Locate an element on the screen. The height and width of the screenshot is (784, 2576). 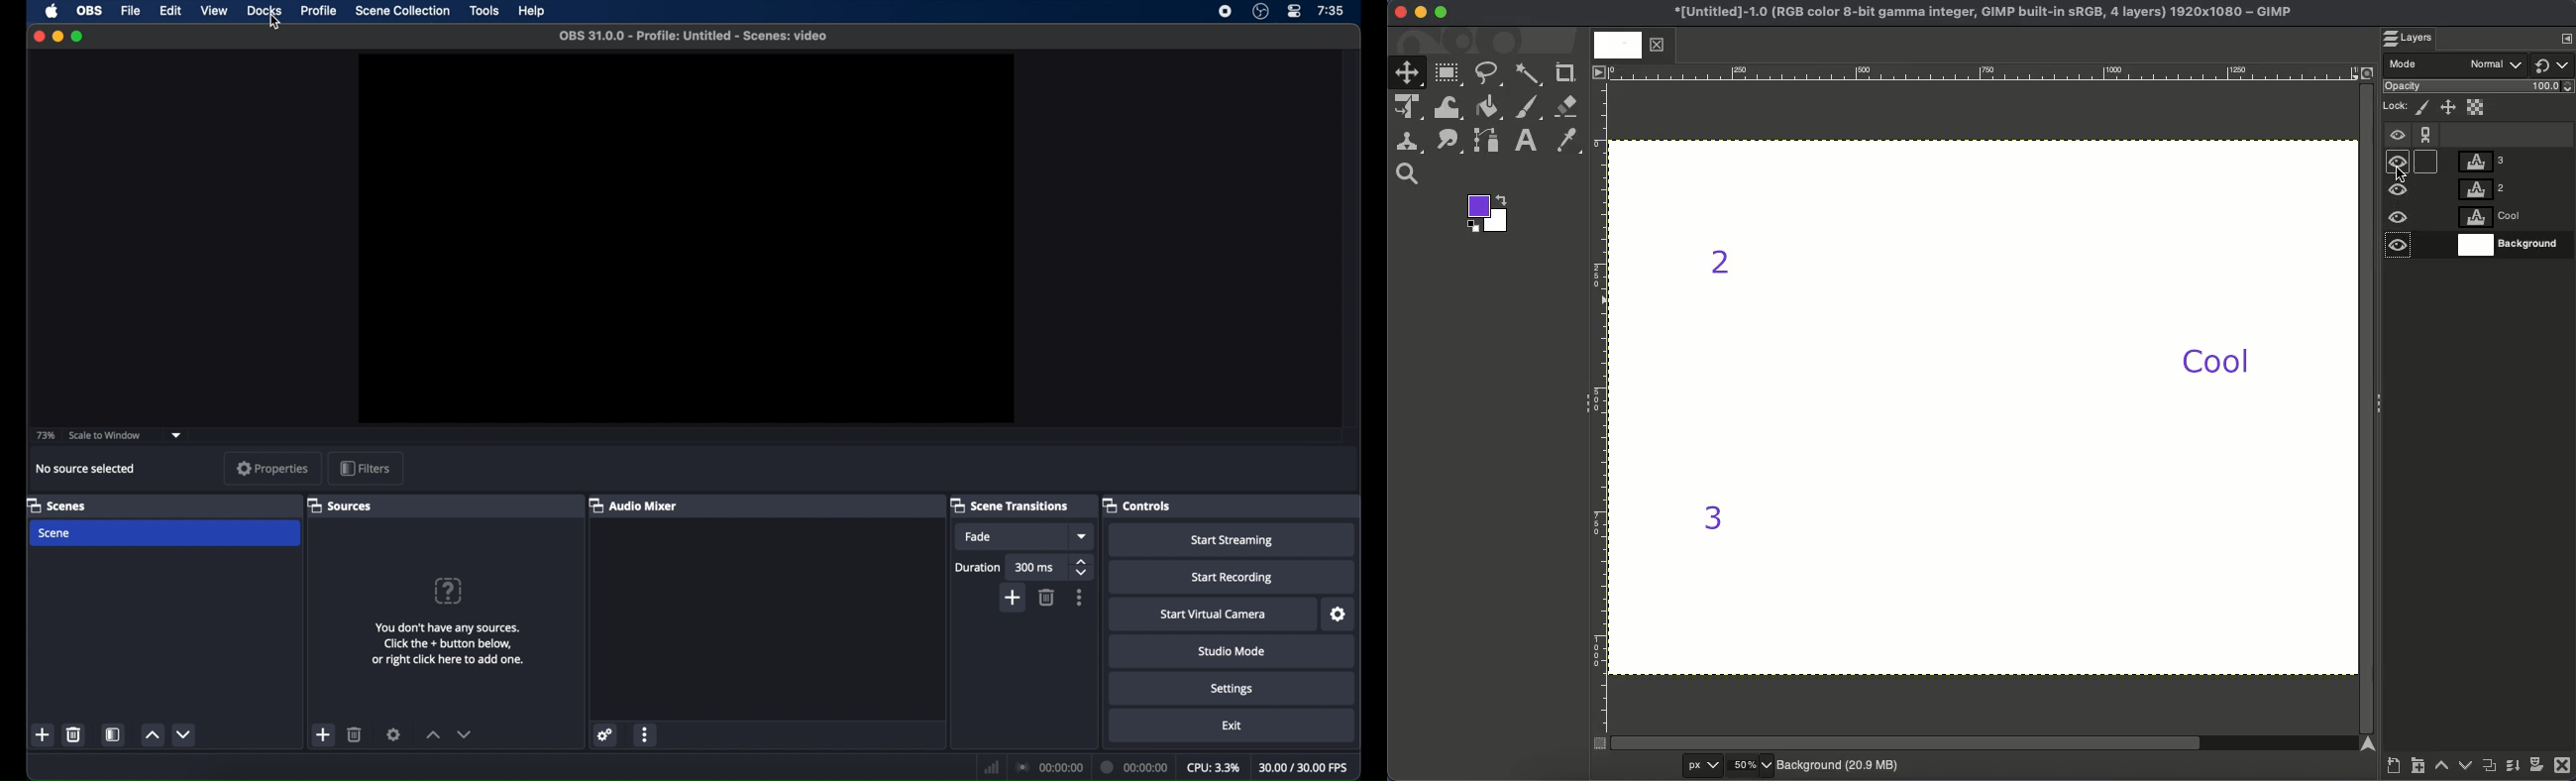
profile is located at coordinates (317, 9).